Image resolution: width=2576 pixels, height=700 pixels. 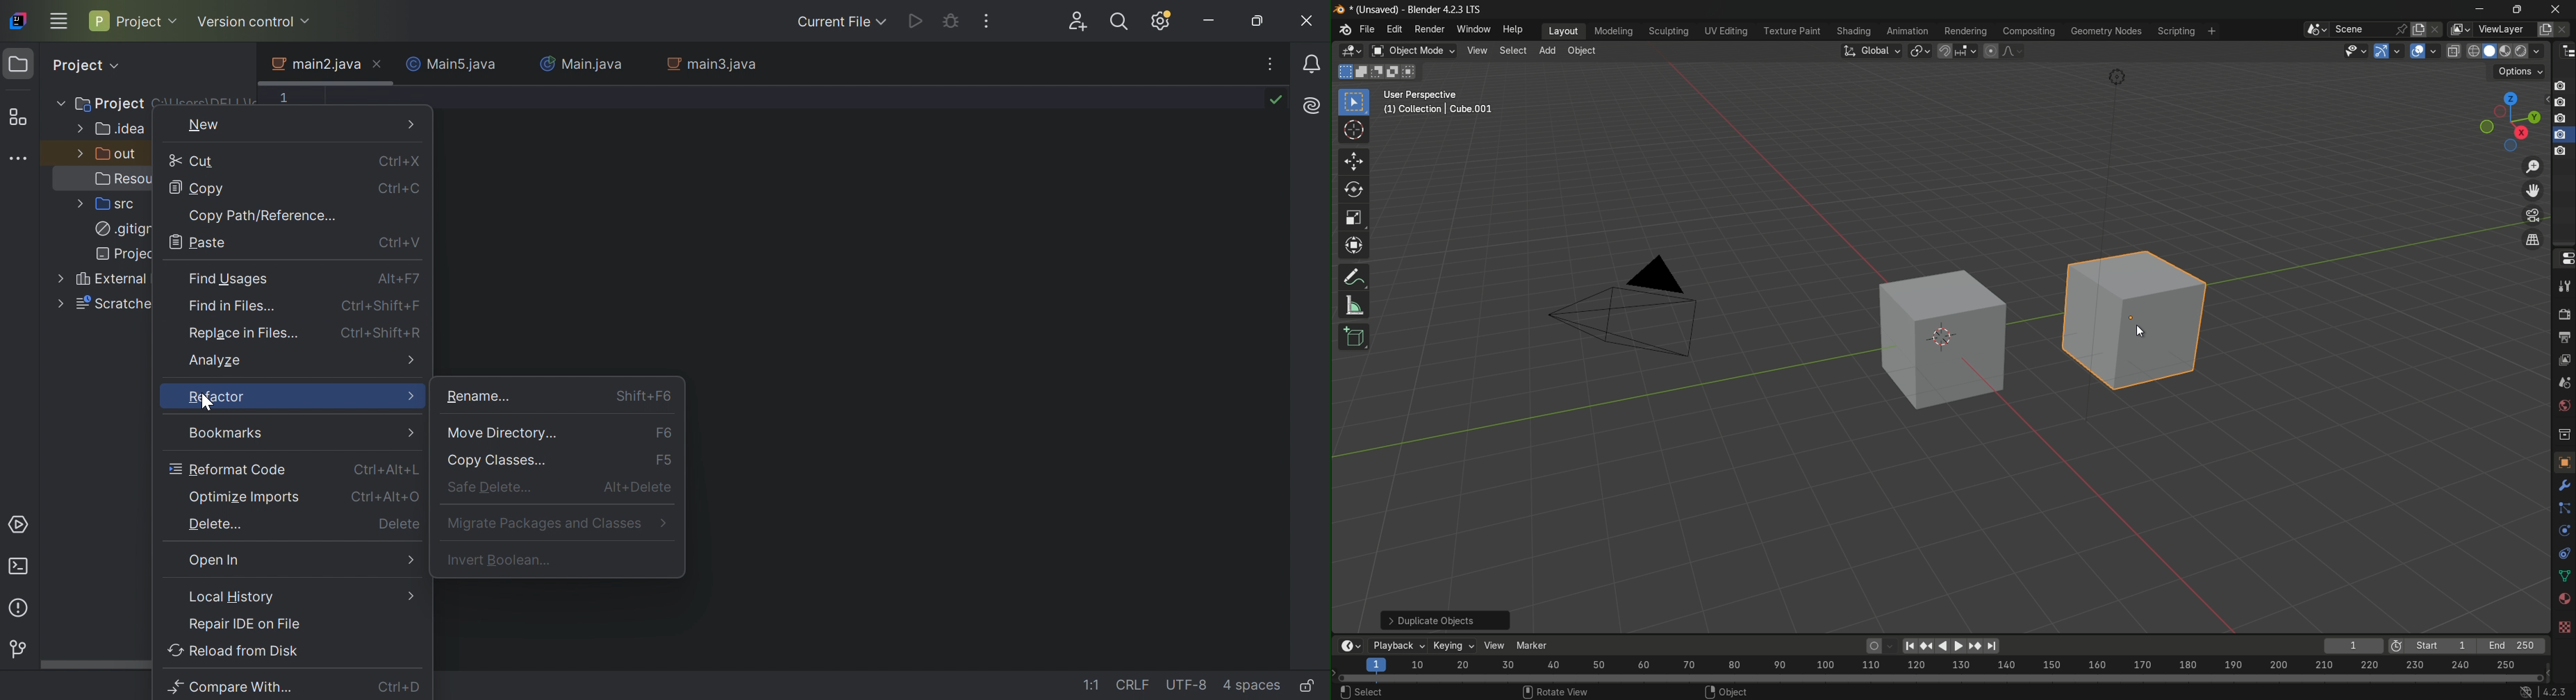 I want to click on Ctrl+Shift+F, so click(x=382, y=306).